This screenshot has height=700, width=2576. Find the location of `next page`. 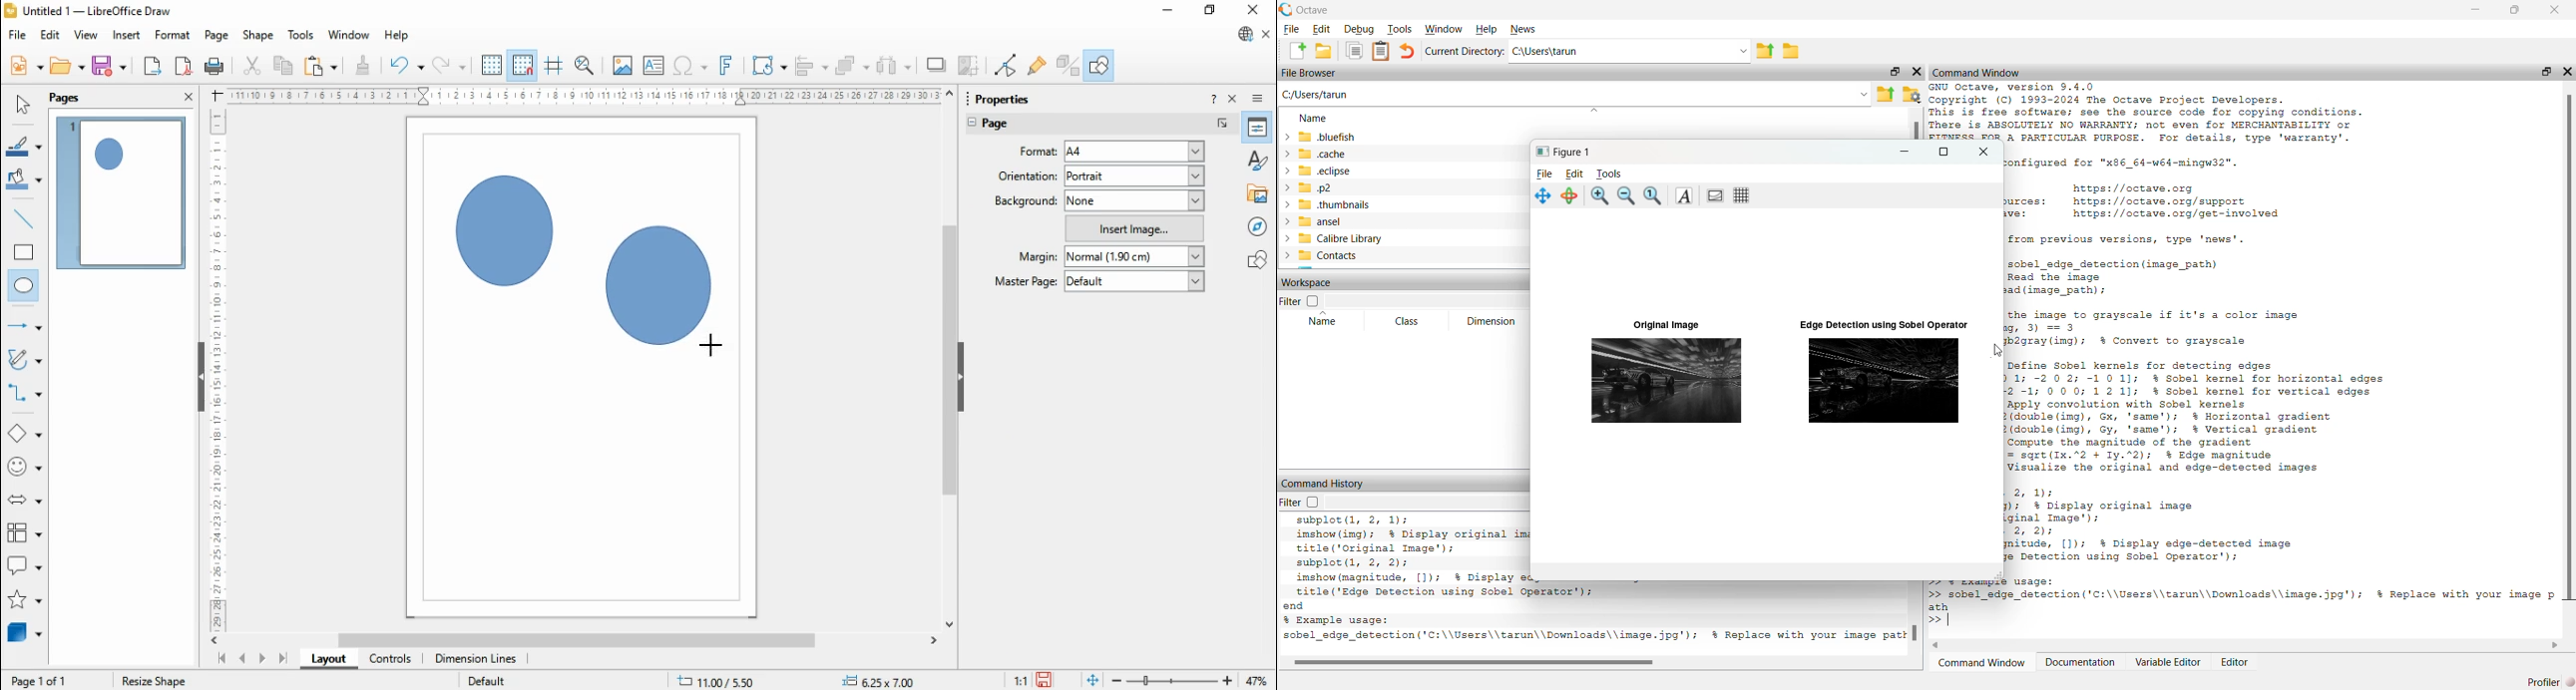

next page is located at coordinates (262, 660).